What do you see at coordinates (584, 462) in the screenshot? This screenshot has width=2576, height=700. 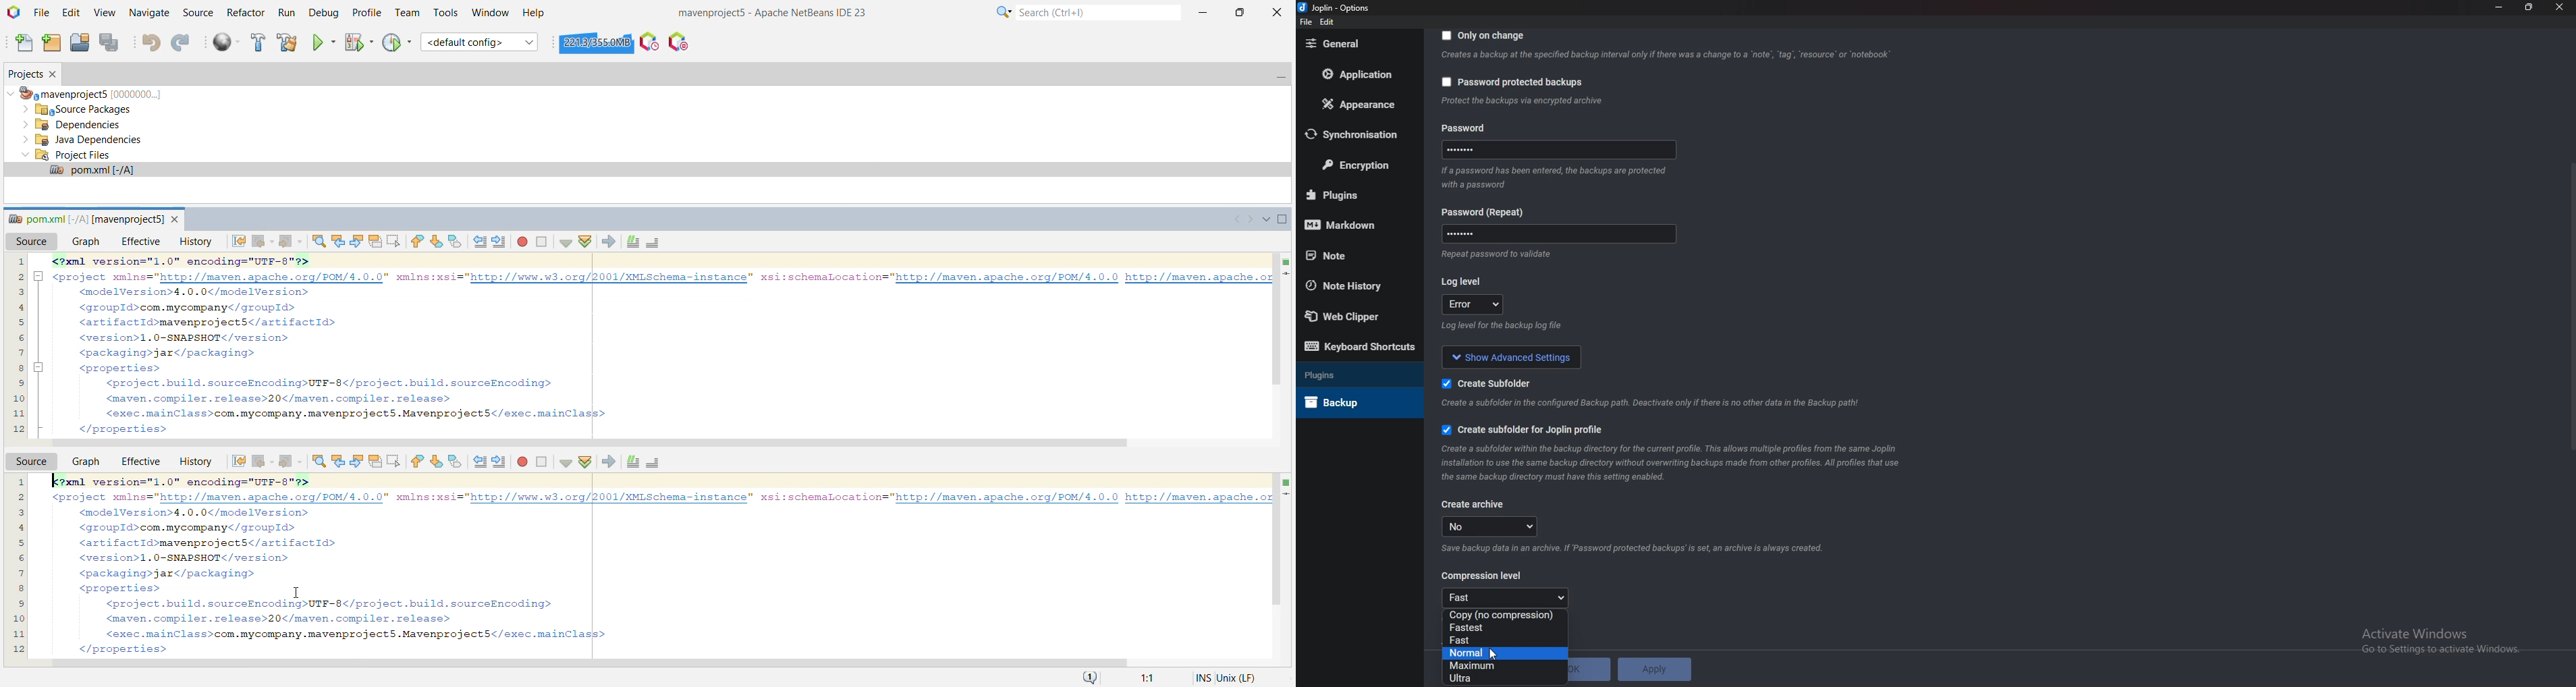 I see `Validate XML` at bounding box center [584, 462].